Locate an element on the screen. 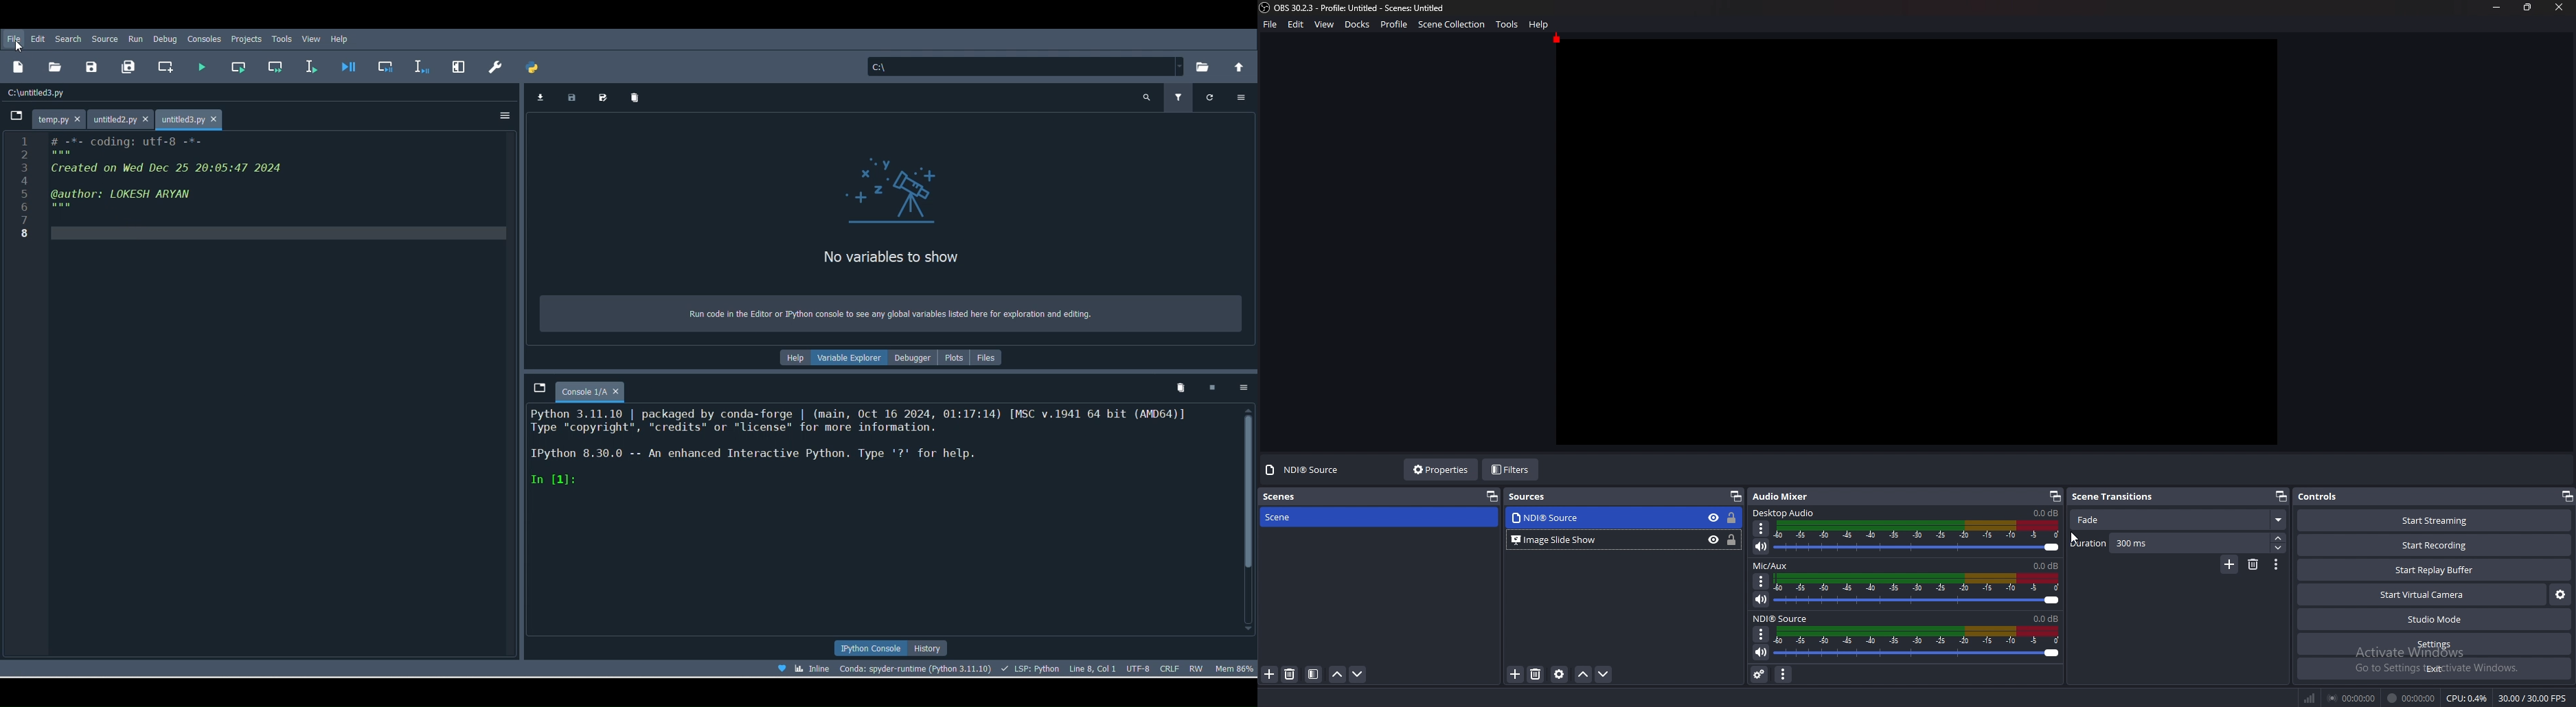 The width and height of the screenshot is (2576, 728). Run code in the Editor or Python console to see any global variables listed here for exploration and editing. is located at coordinates (887, 312).